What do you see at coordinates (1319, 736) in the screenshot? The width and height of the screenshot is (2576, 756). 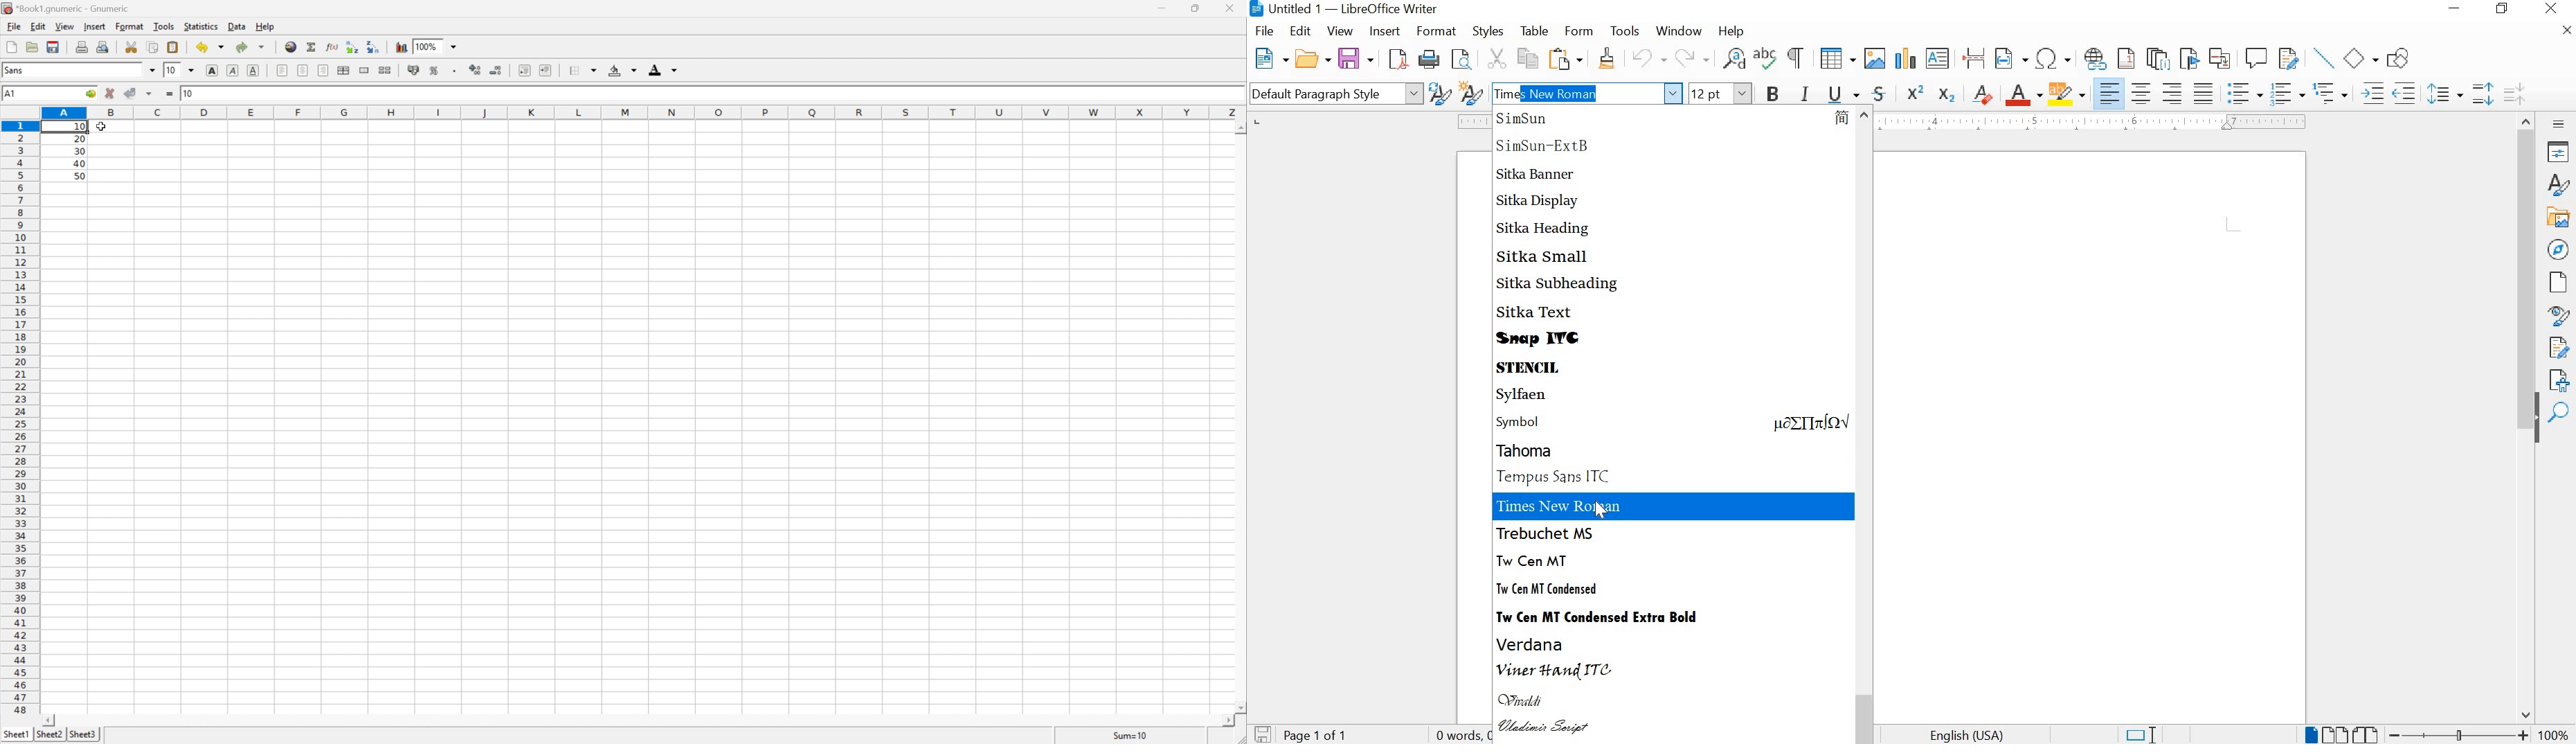 I see `PAGE 1 OF 1` at bounding box center [1319, 736].